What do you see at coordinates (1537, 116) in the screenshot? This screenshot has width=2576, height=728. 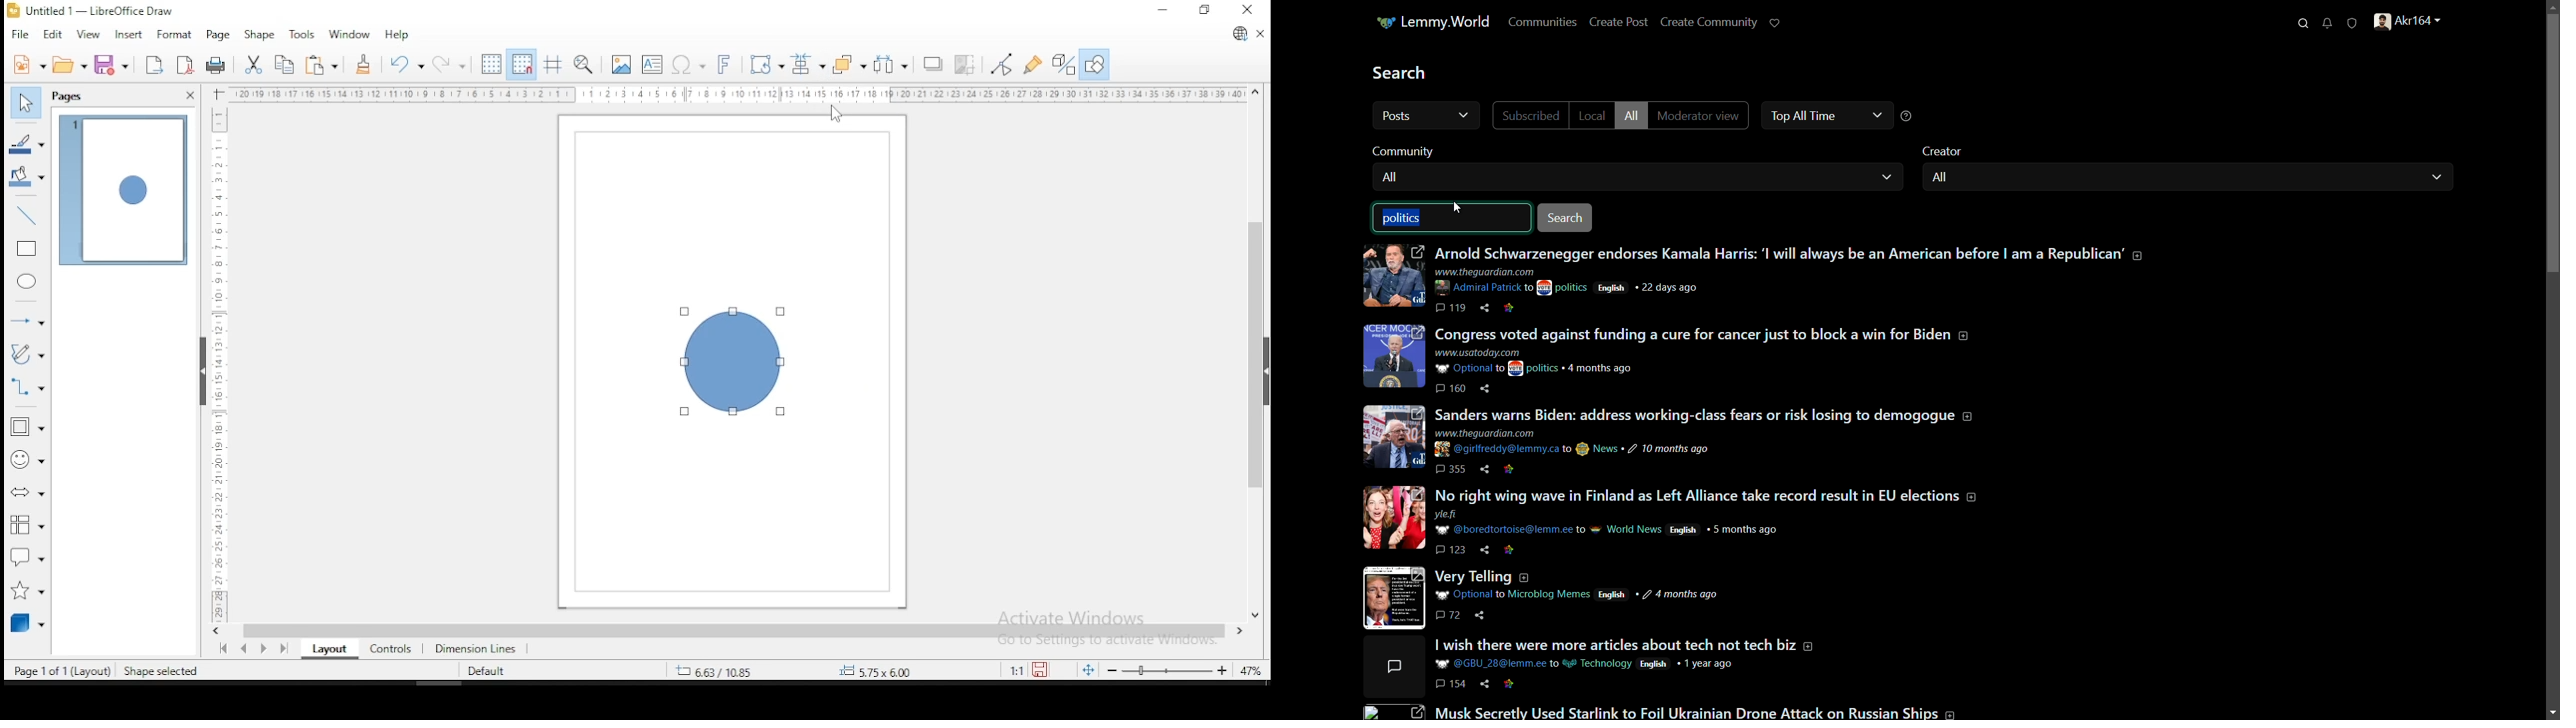 I see `subscribed` at bounding box center [1537, 116].